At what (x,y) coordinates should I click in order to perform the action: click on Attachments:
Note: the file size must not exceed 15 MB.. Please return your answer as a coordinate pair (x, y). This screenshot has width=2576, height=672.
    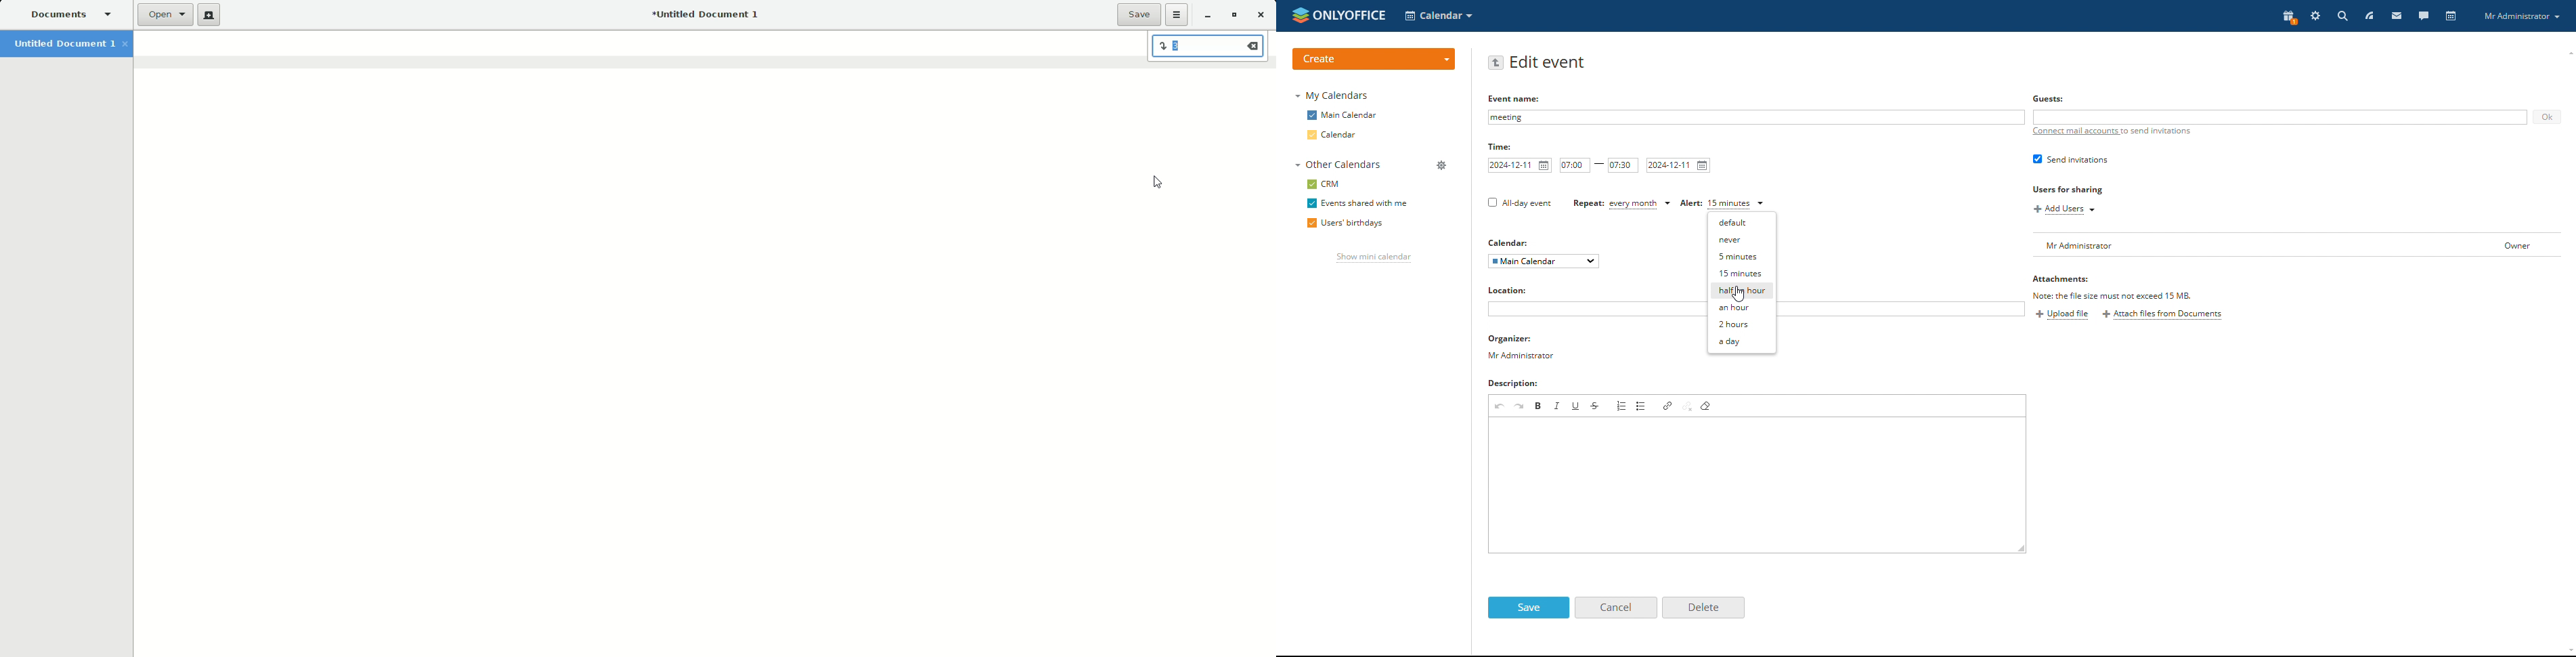
    Looking at the image, I should click on (2111, 287).